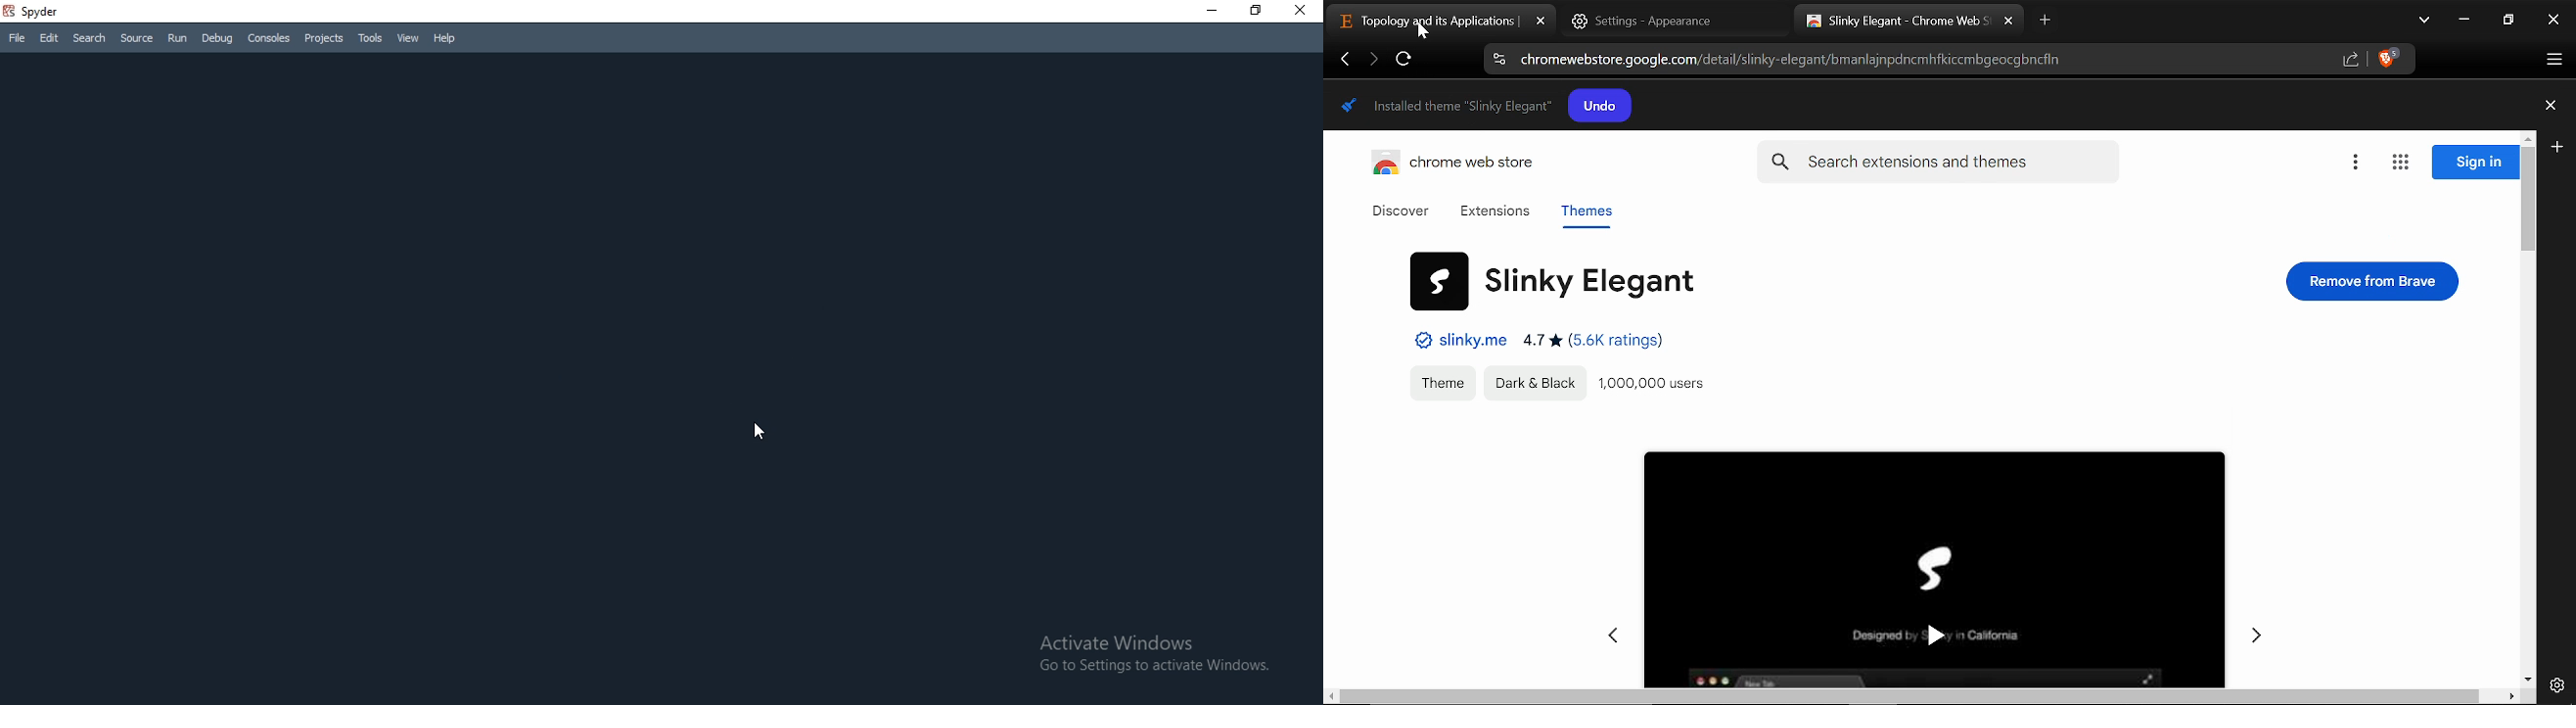 This screenshot has width=2576, height=728. Describe the element at coordinates (218, 39) in the screenshot. I see `Debug` at that location.